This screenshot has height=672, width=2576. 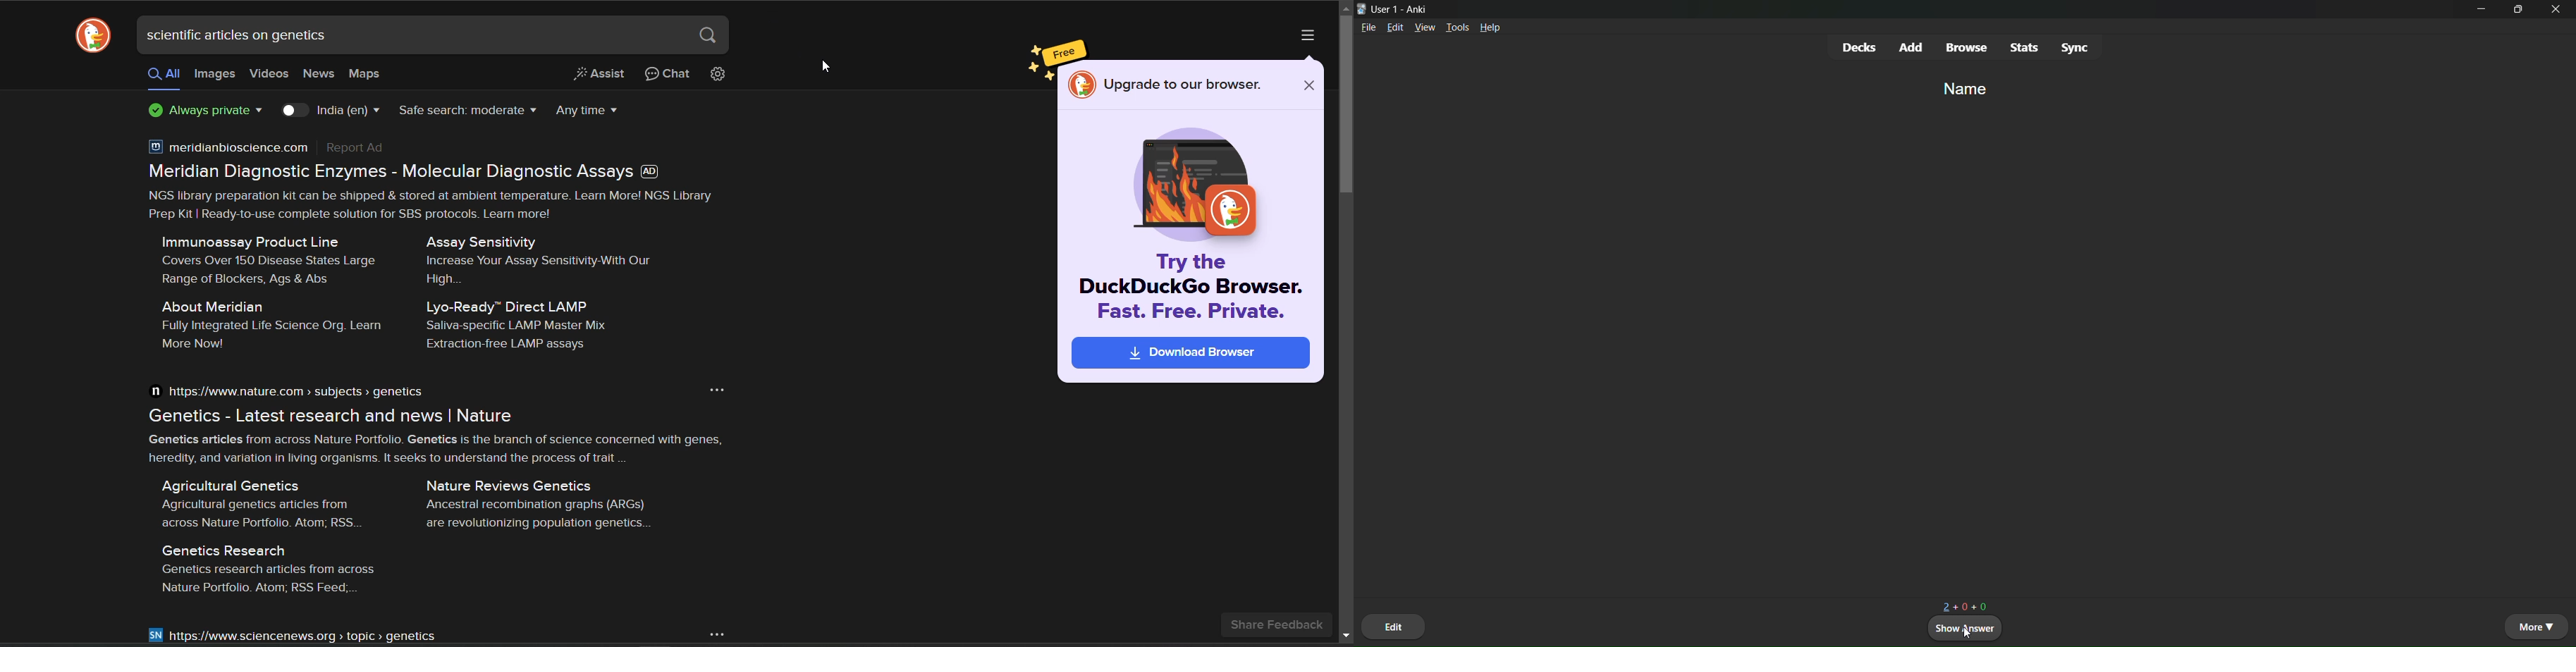 What do you see at coordinates (1963, 88) in the screenshot?
I see `name` at bounding box center [1963, 88].